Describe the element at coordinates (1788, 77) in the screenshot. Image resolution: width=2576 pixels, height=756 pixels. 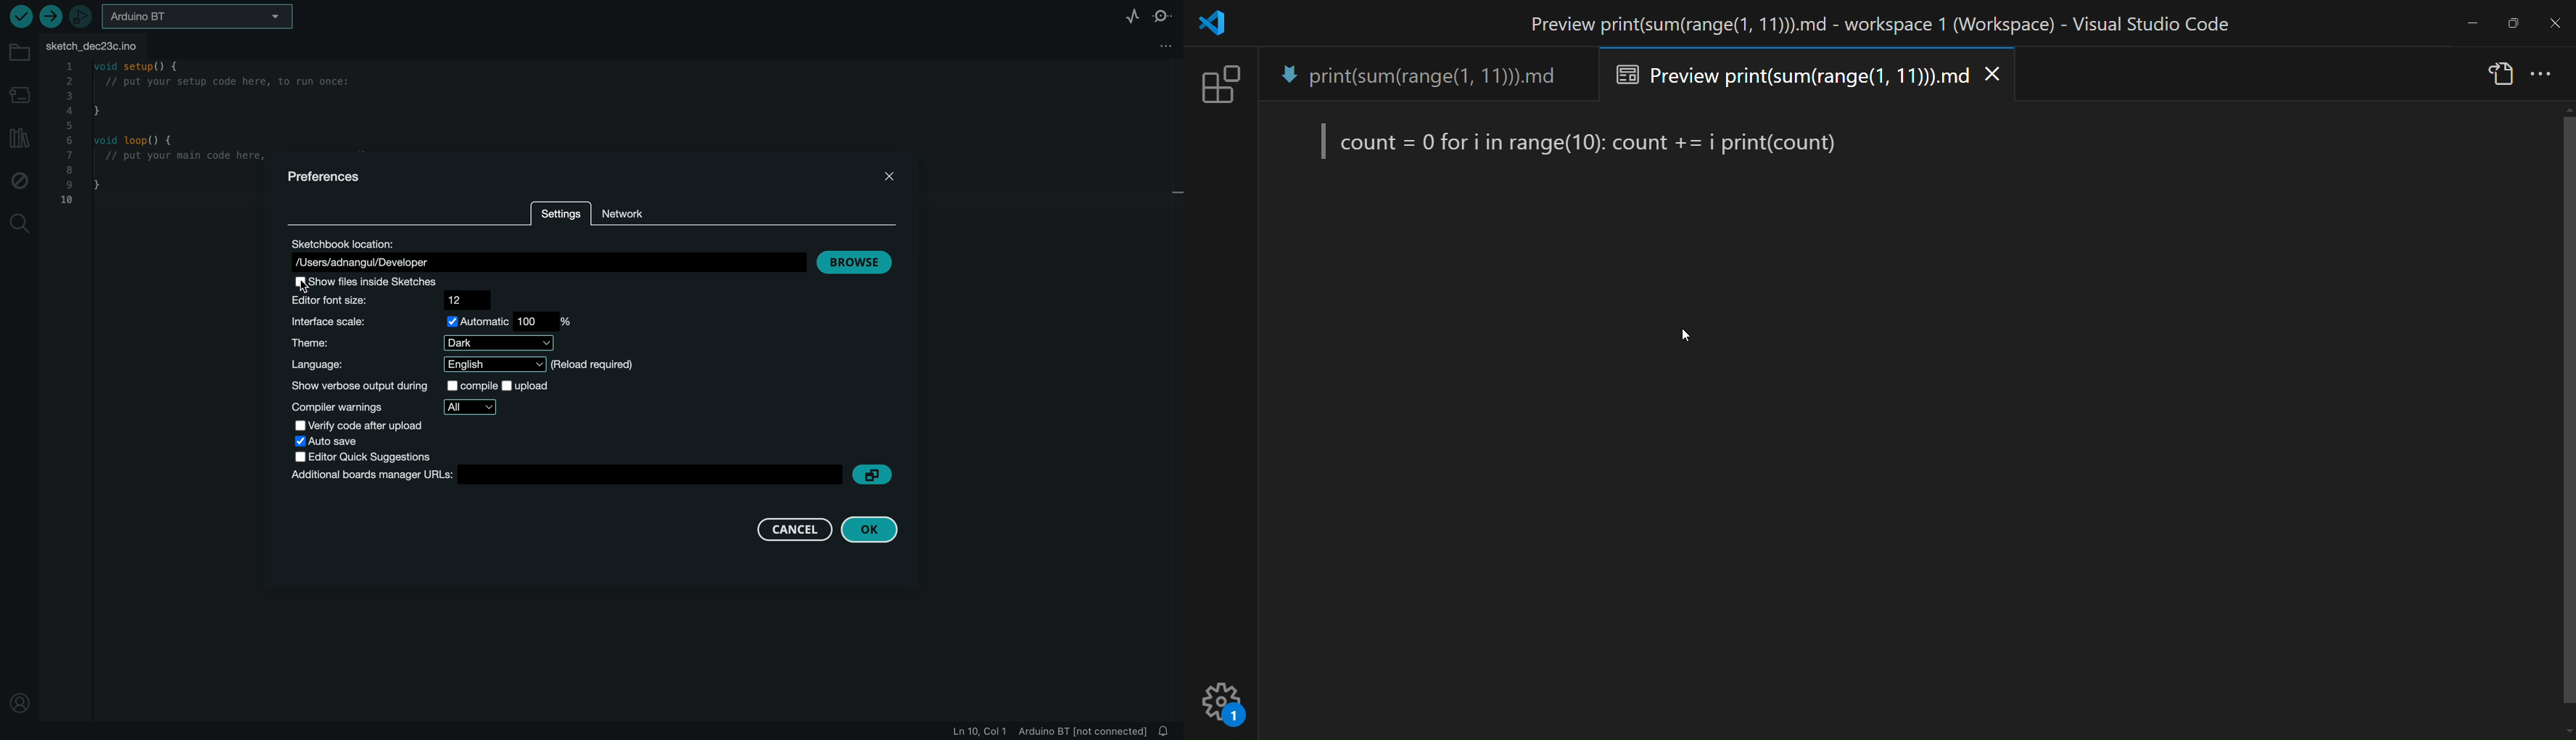
I see `preview tab` at that location.